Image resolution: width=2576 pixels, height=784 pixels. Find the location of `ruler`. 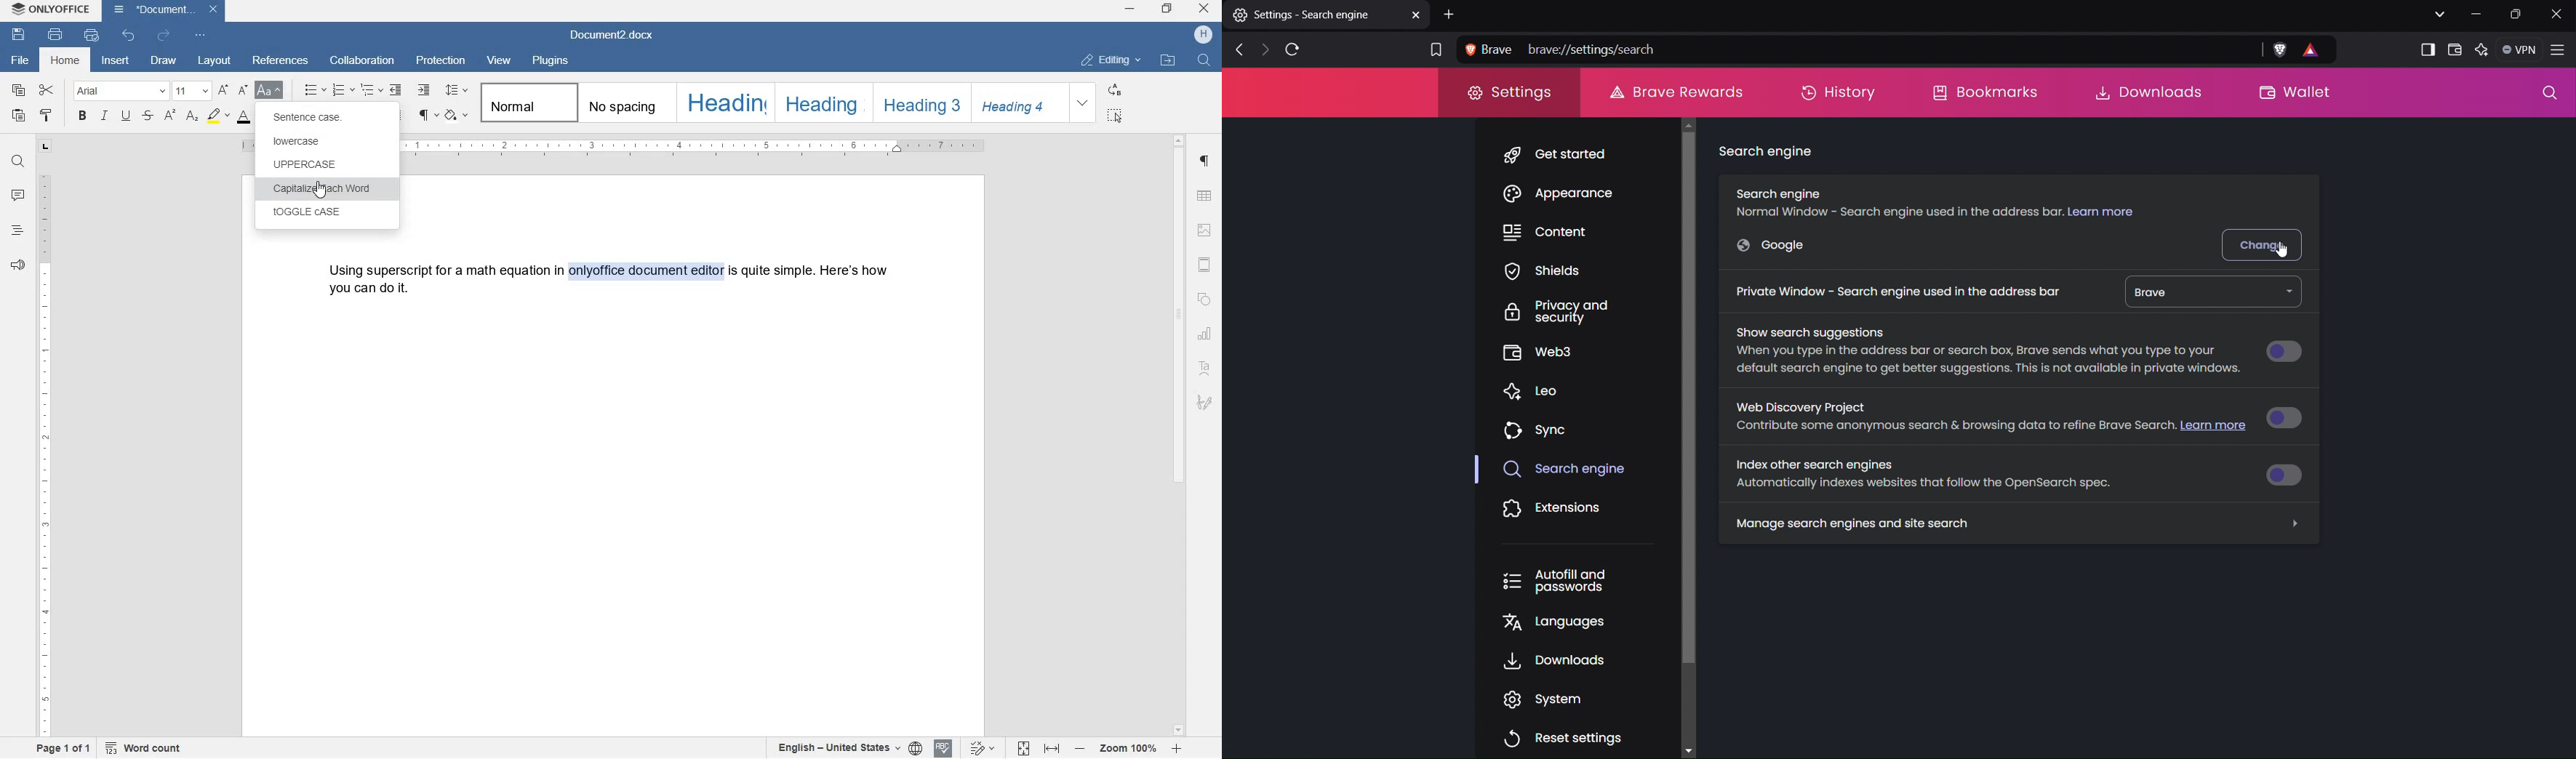

ruler is located at coordinates (46, 457).